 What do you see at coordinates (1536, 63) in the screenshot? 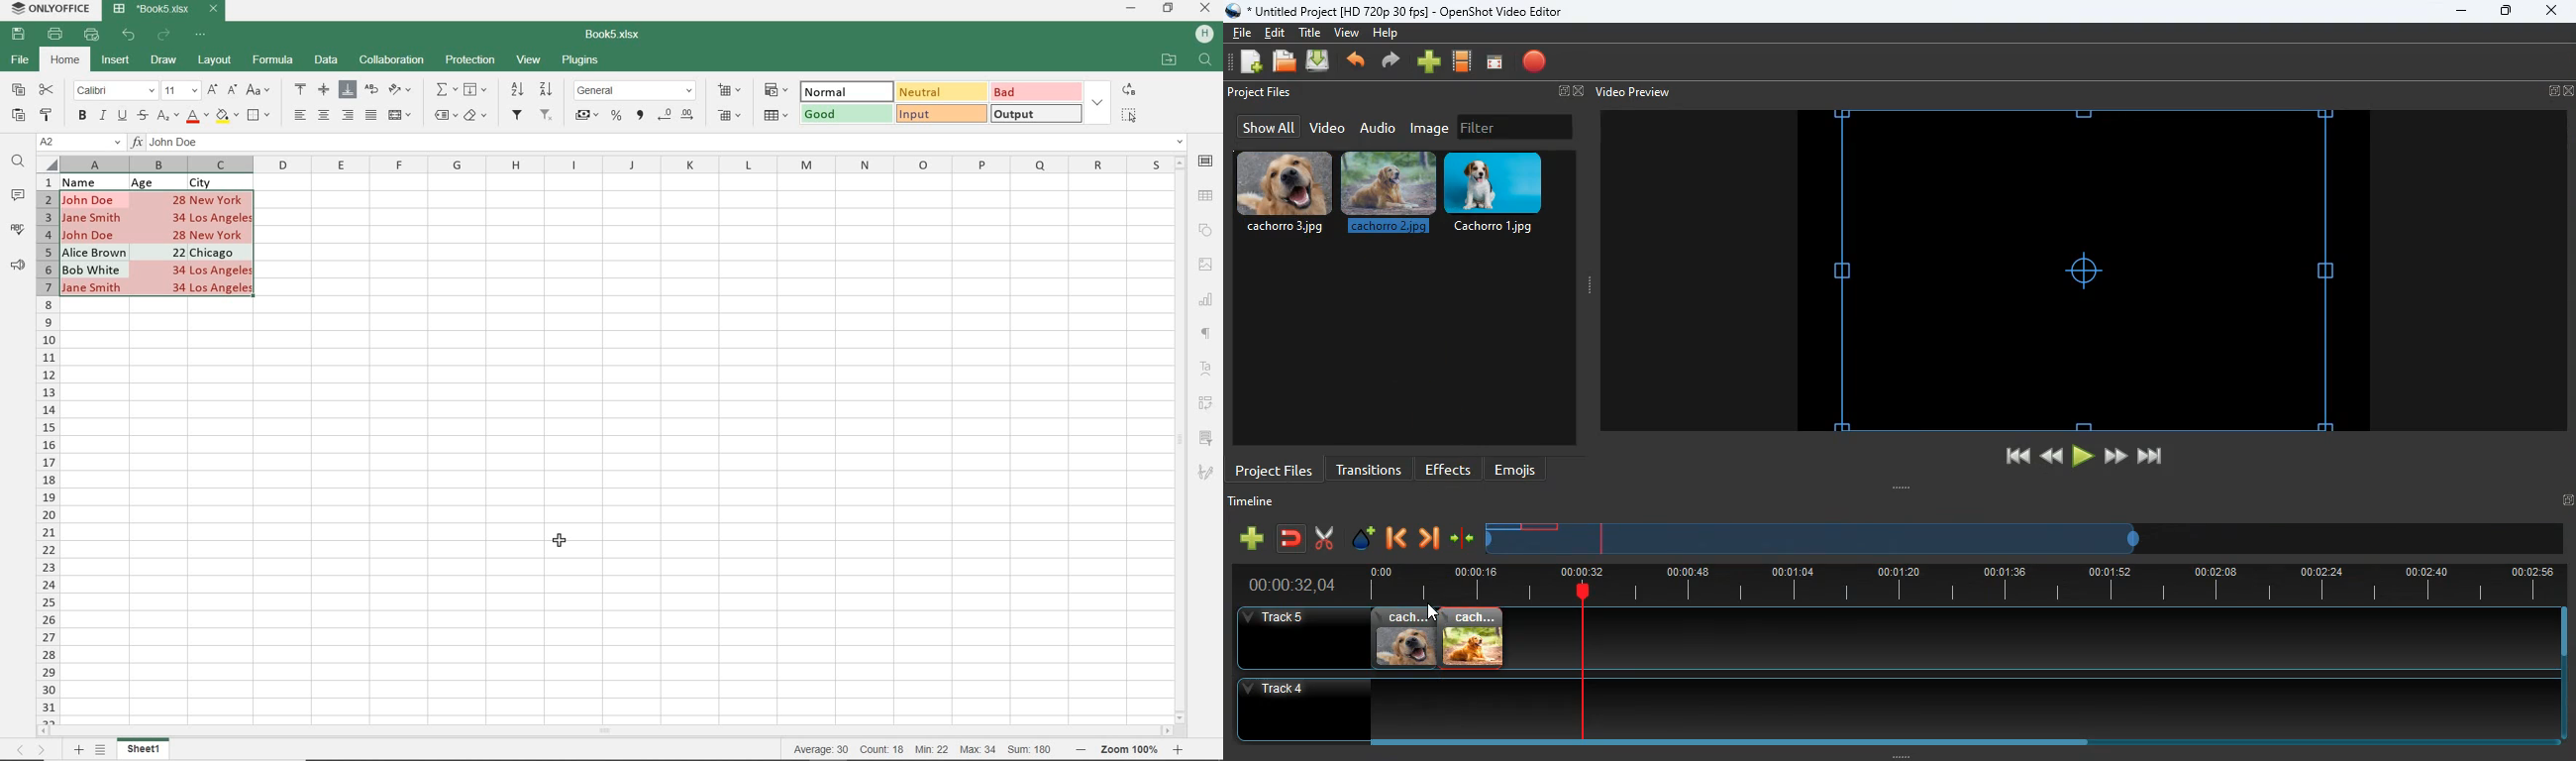
I see `record` at bounding box center [1536, 63].